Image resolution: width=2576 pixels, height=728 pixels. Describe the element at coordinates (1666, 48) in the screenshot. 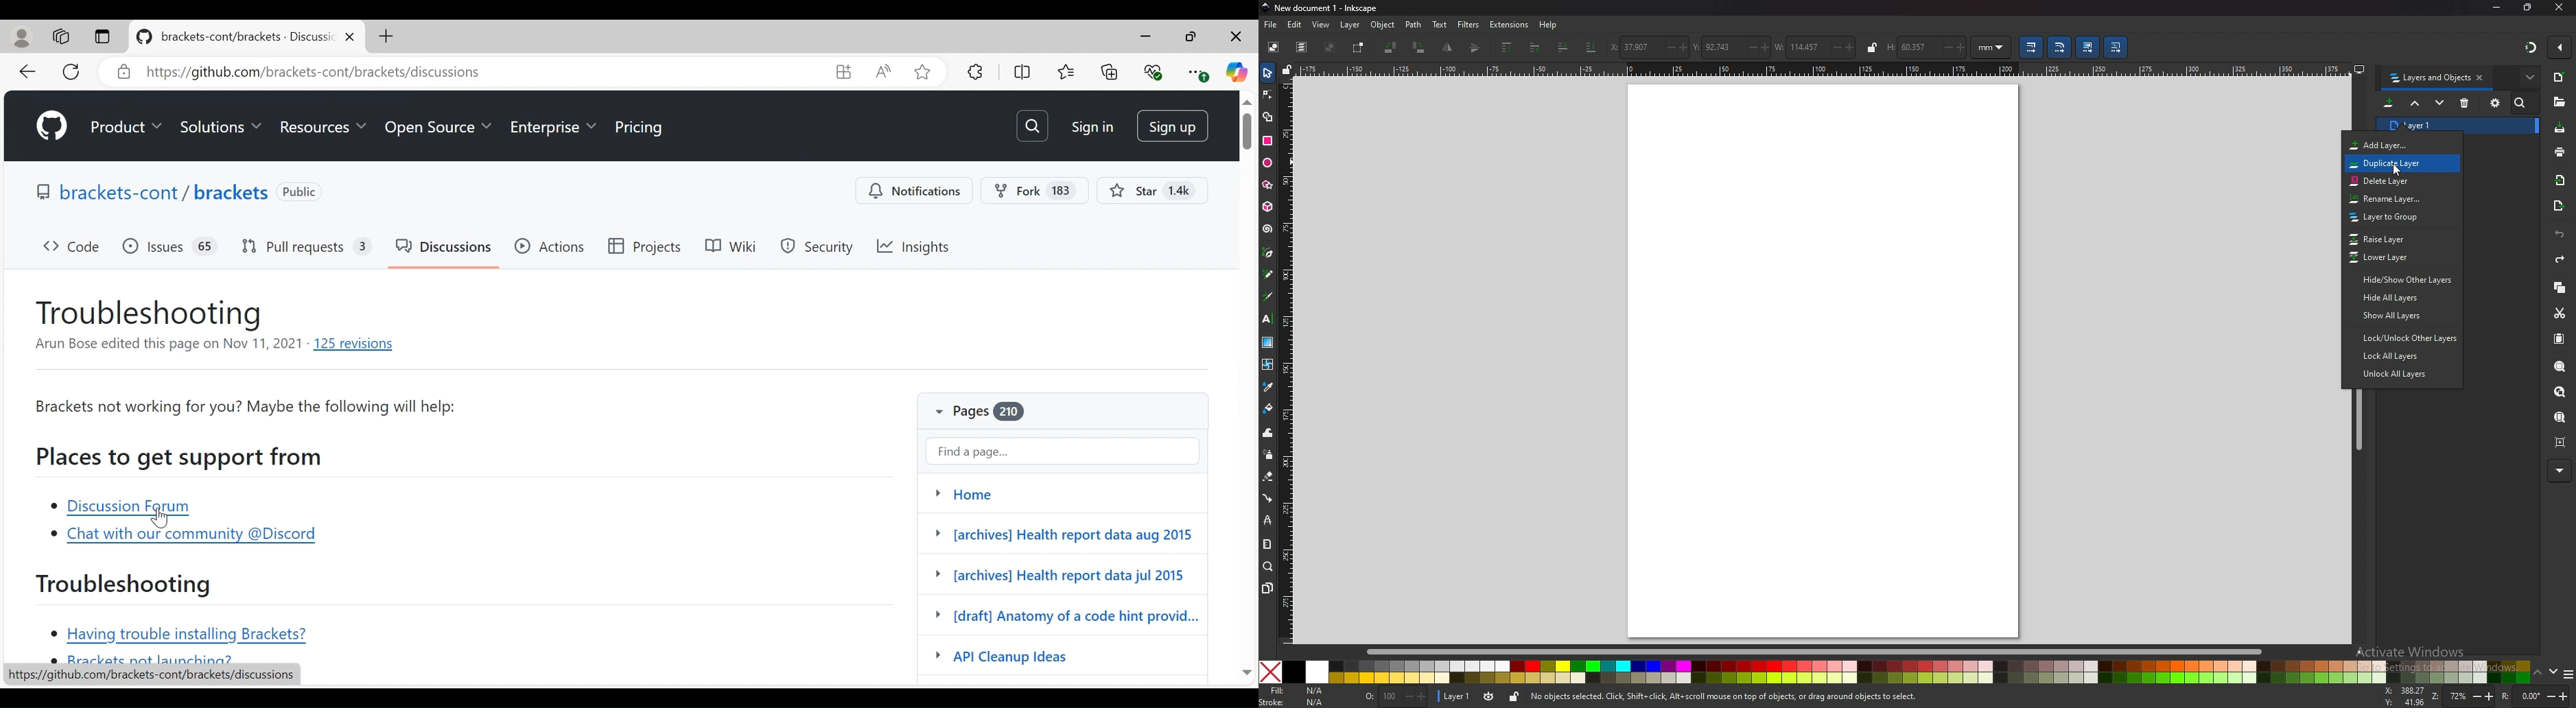

I see `decrease` at that location.